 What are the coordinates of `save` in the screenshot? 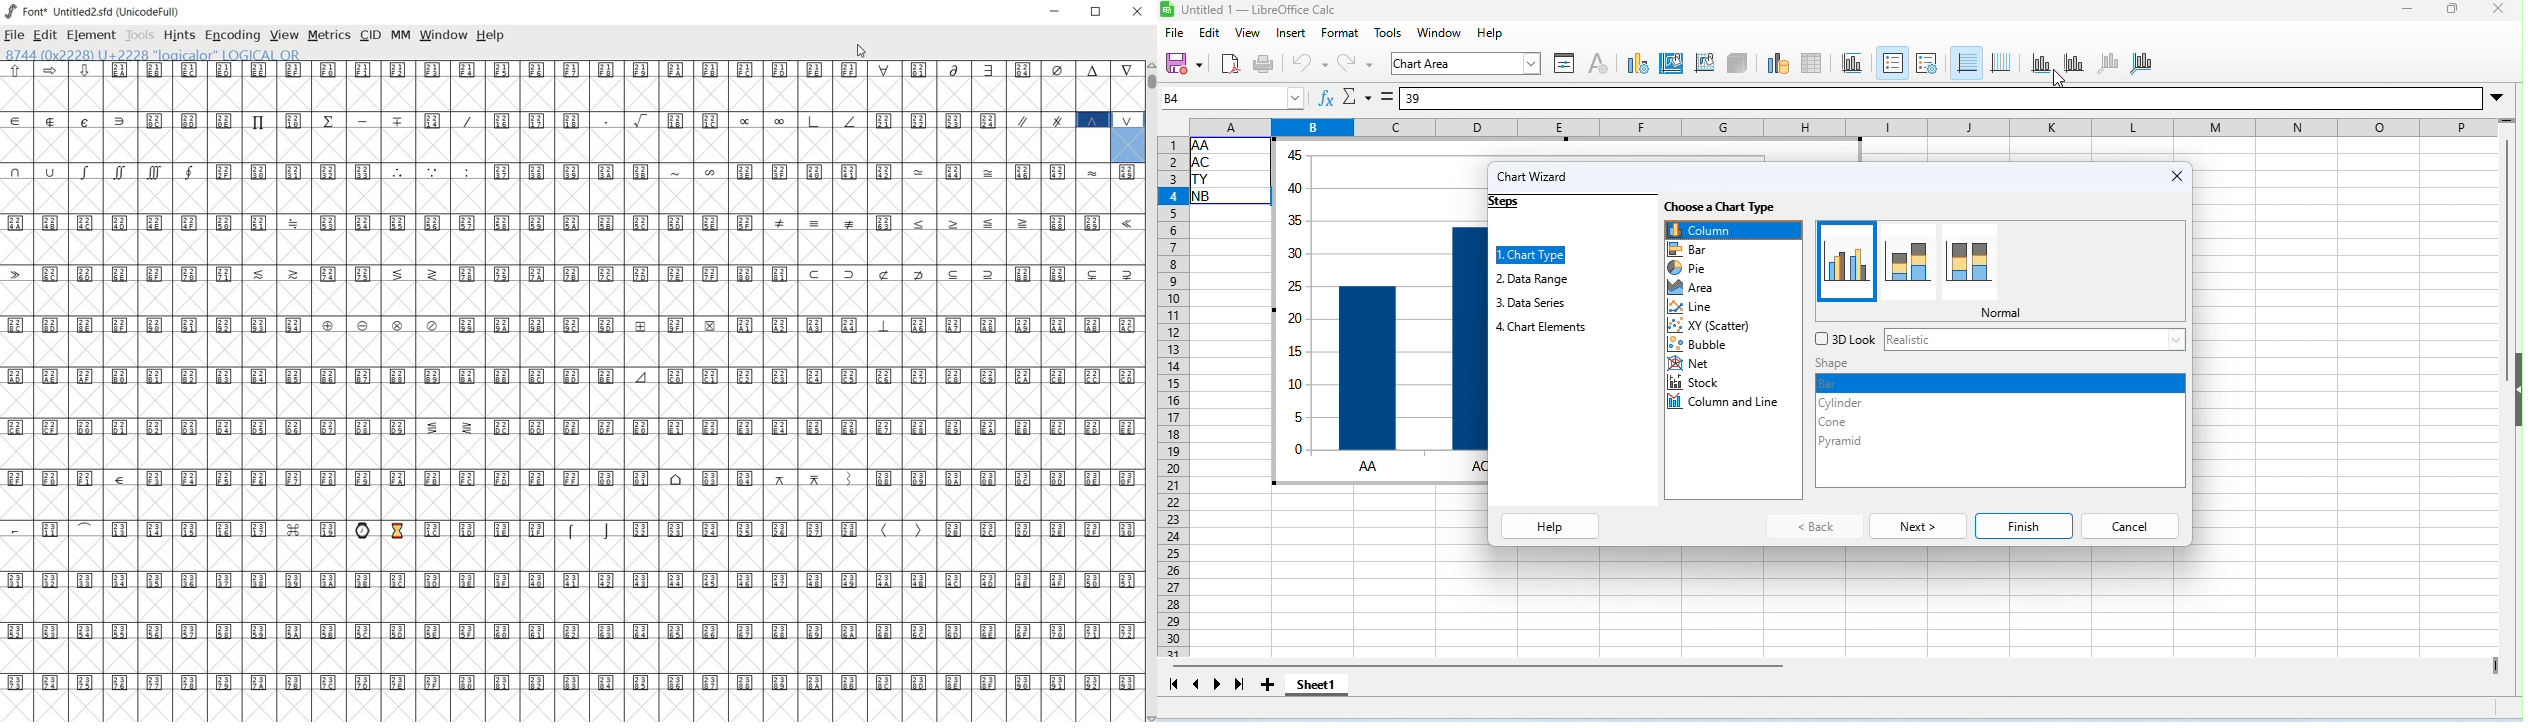 It's located at (1182, 62).